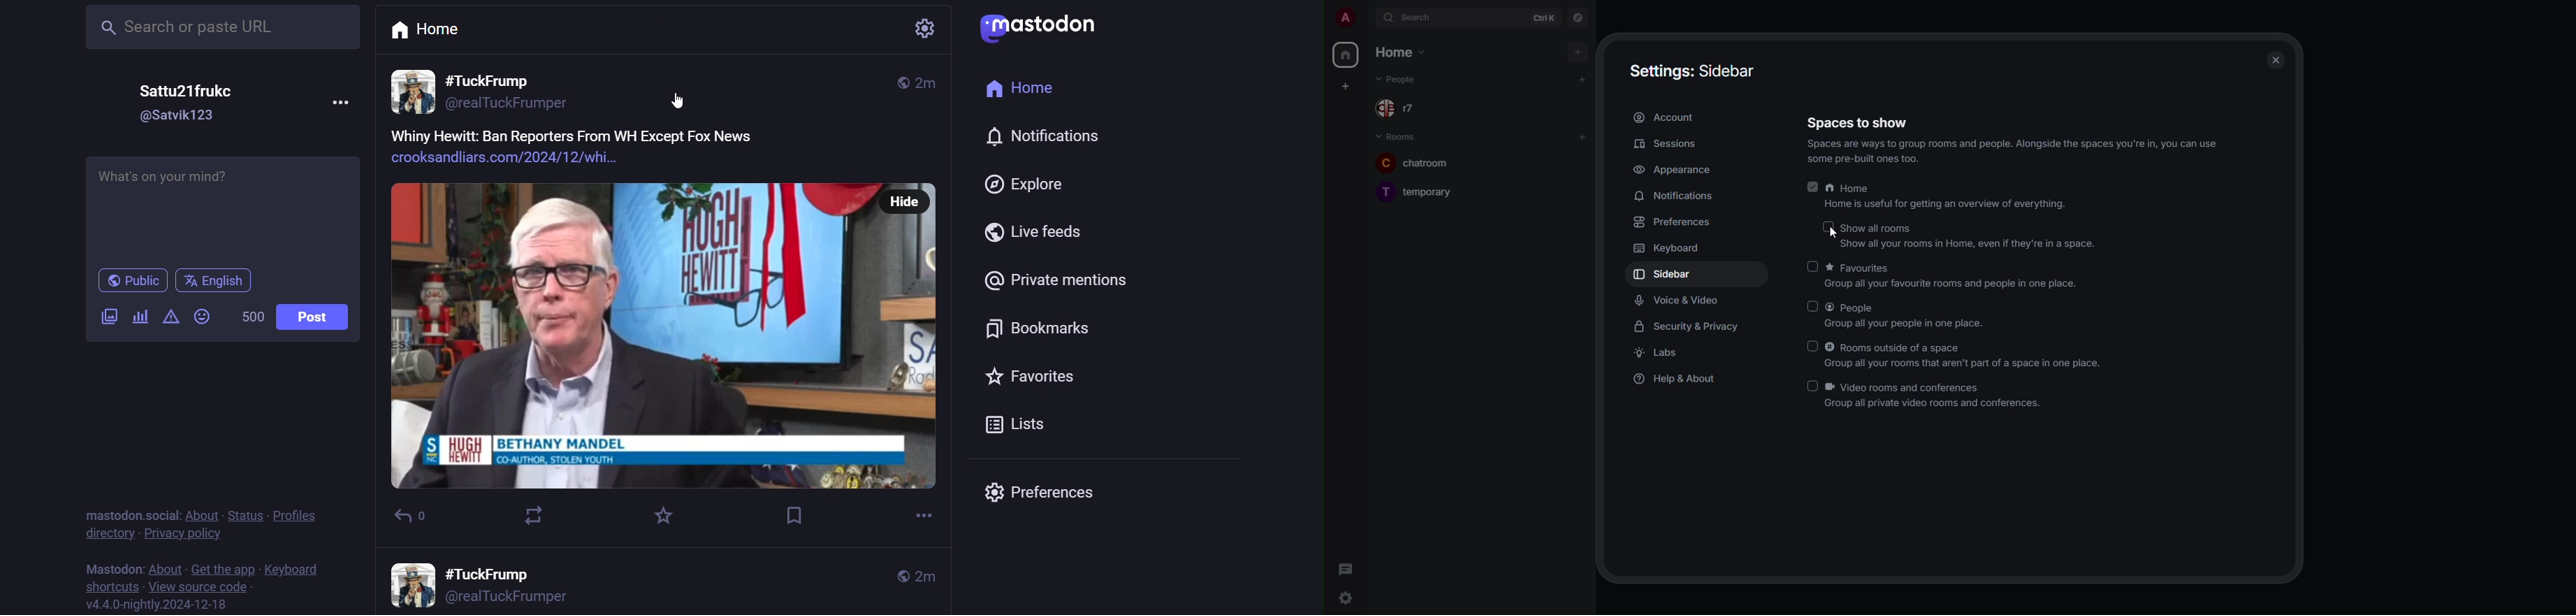  Describe the element at coordinates (247, 514) in the screenshot. I see `status` at that location.